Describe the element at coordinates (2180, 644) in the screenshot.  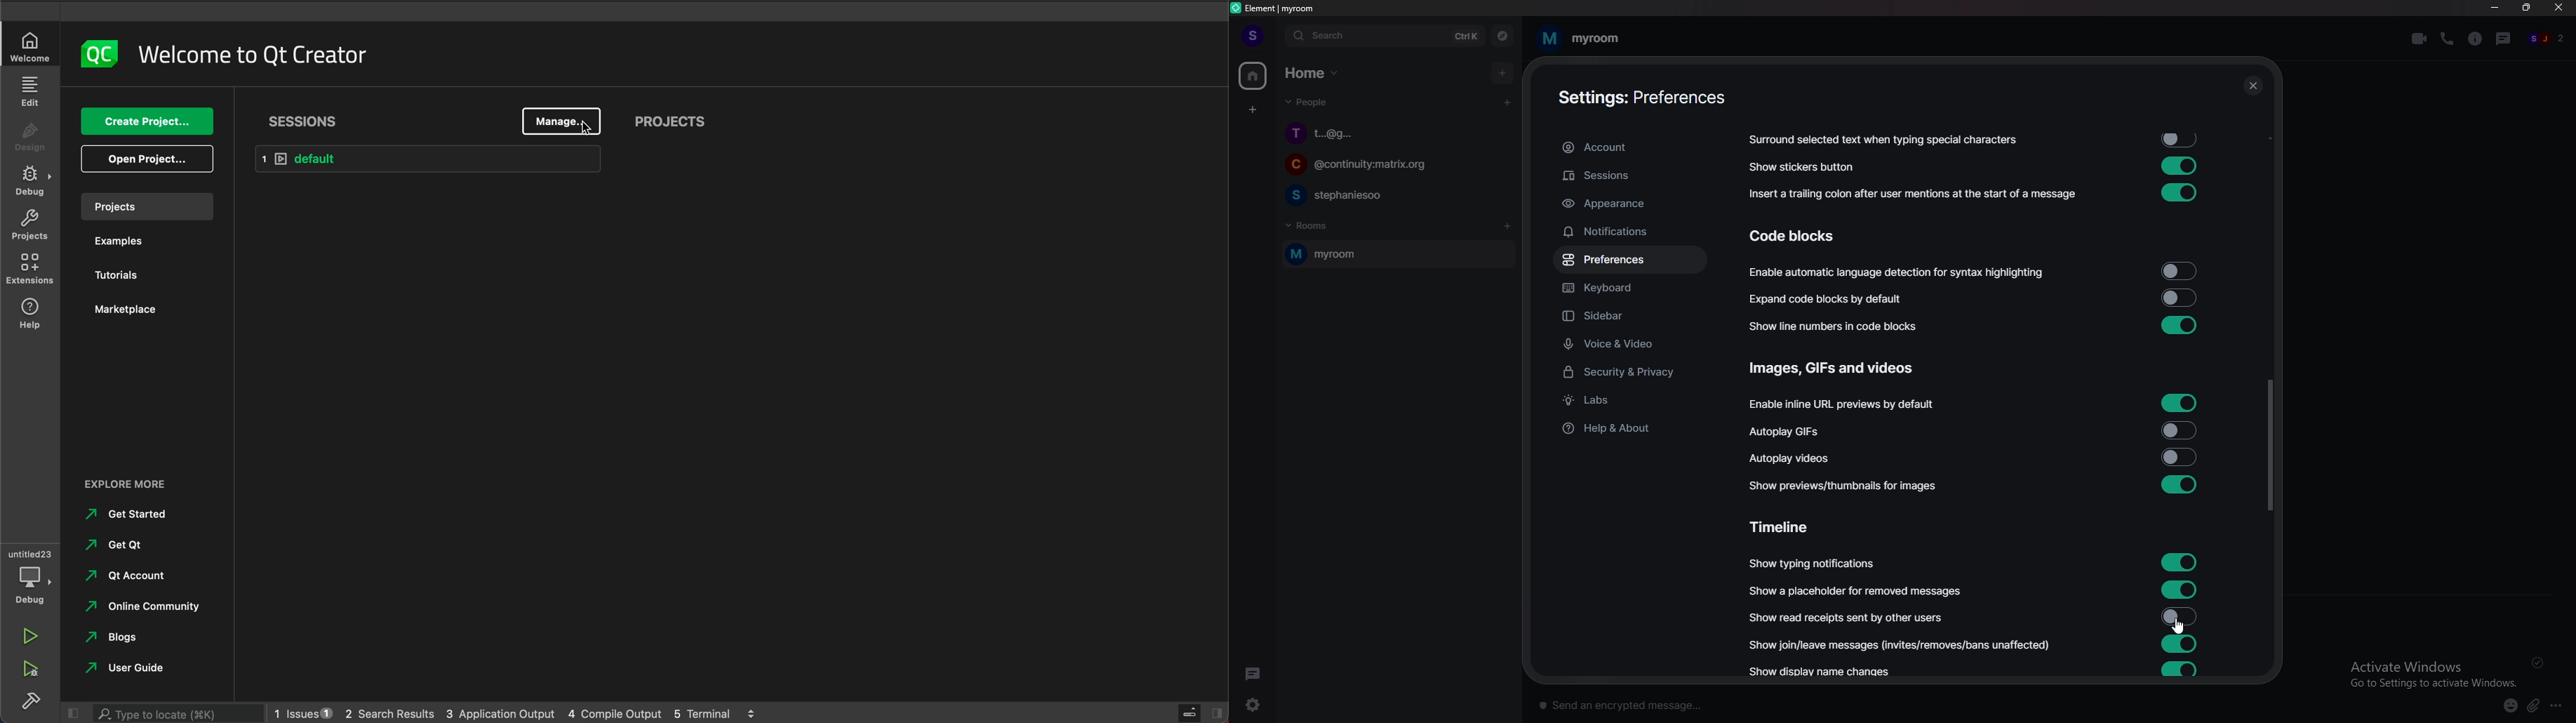
I see `toggle` at that location.